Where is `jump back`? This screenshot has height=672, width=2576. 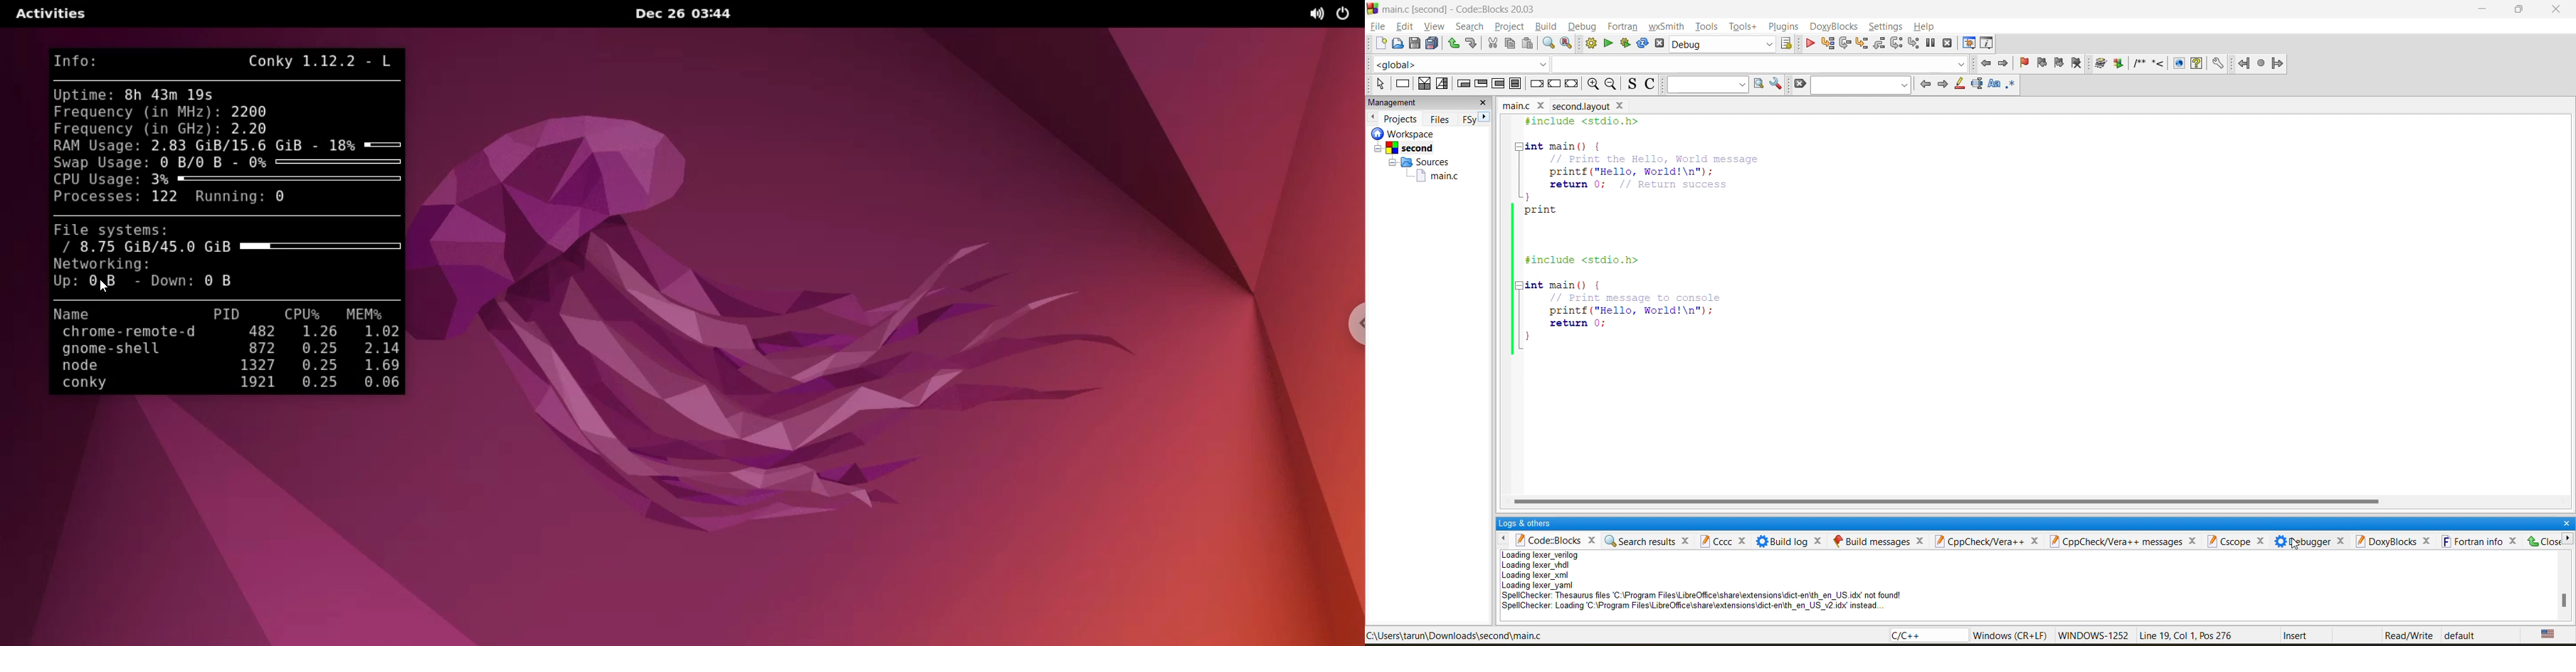 jump back is located at coordinates (1990, 62).